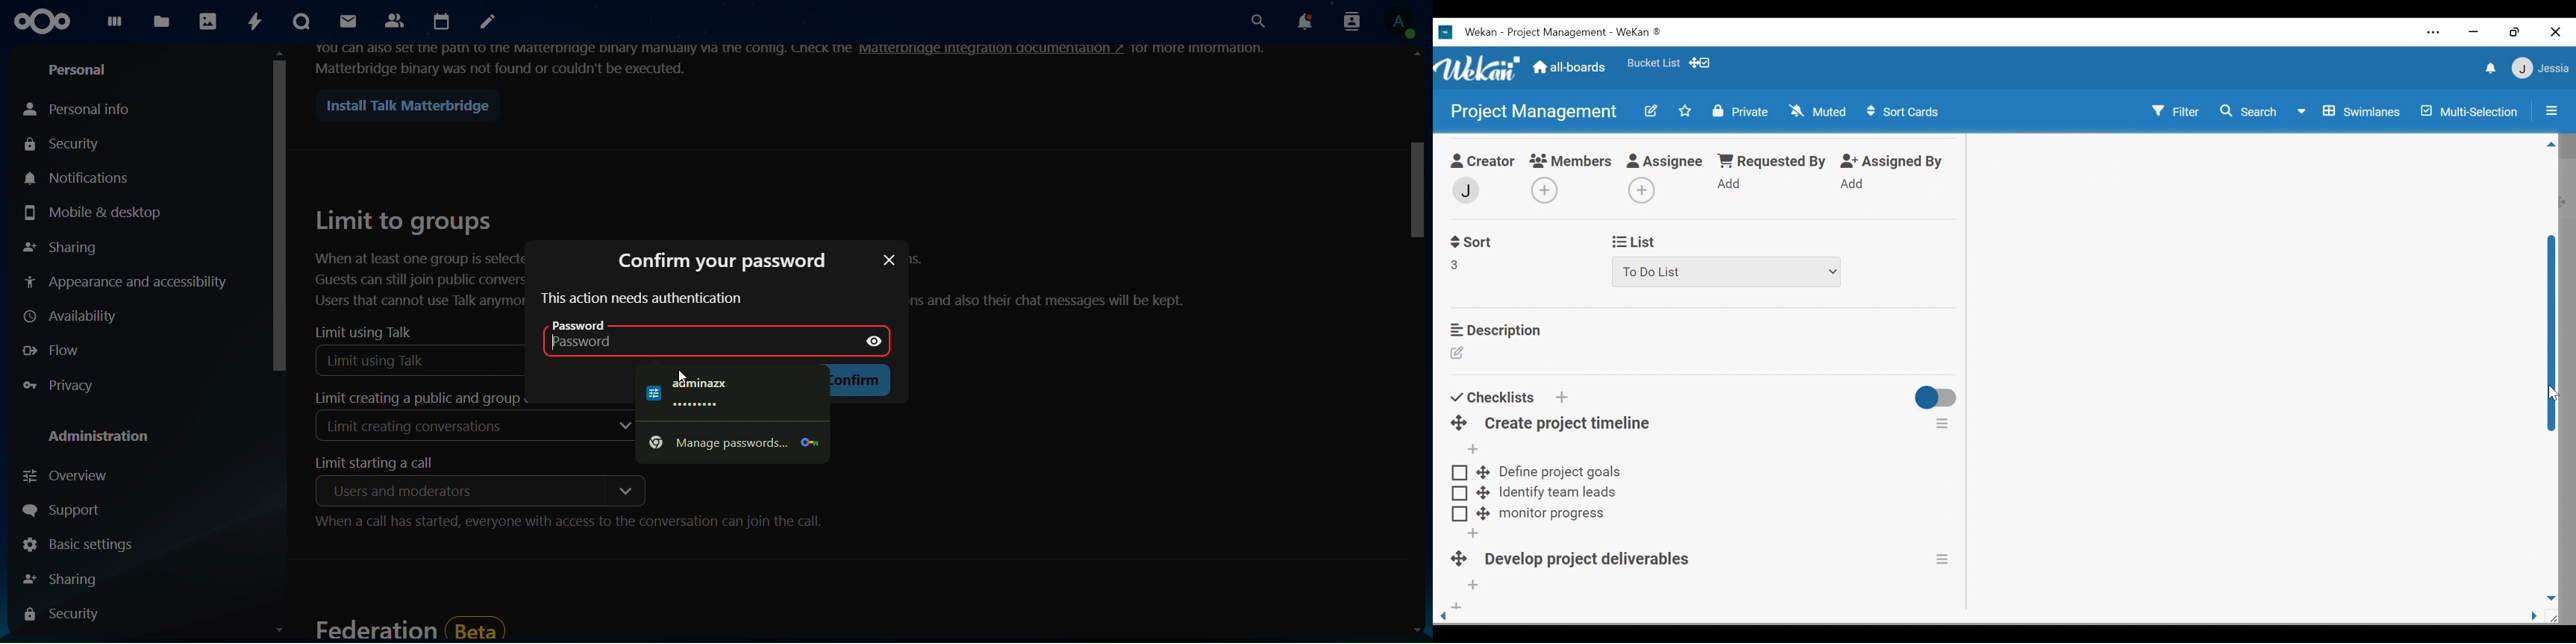 This screenshot has height=644, width=2576. Describe the element at coordinates (1944, 559) in the screenshot. I see `checklist actions` at that location.